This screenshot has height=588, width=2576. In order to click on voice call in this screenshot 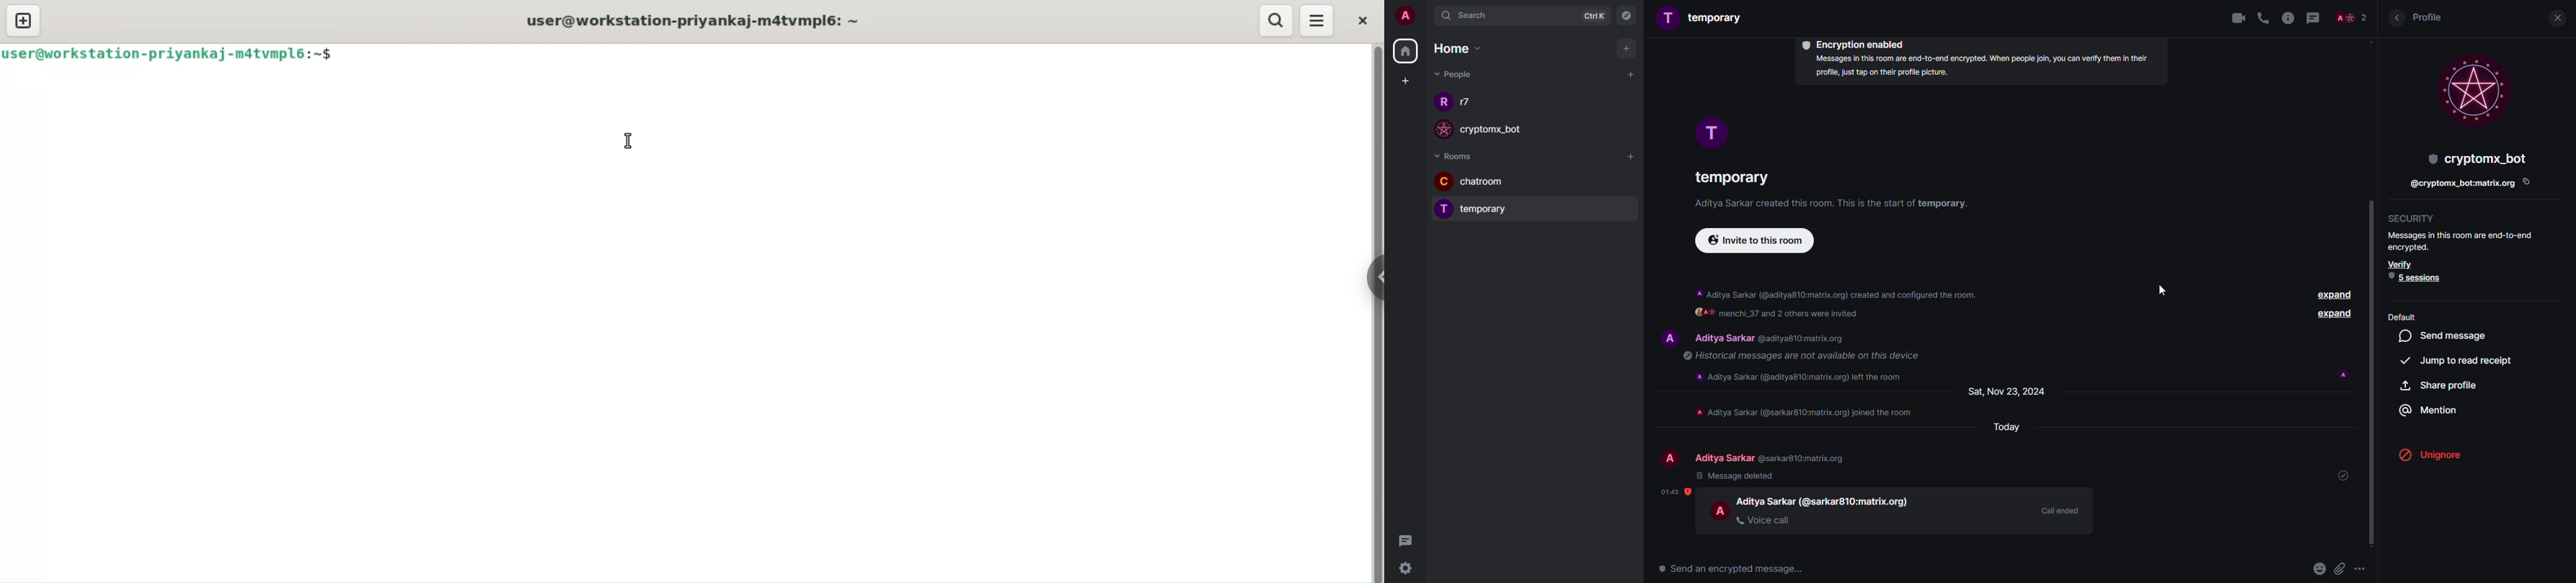, I will do `click(2266, 18)`.